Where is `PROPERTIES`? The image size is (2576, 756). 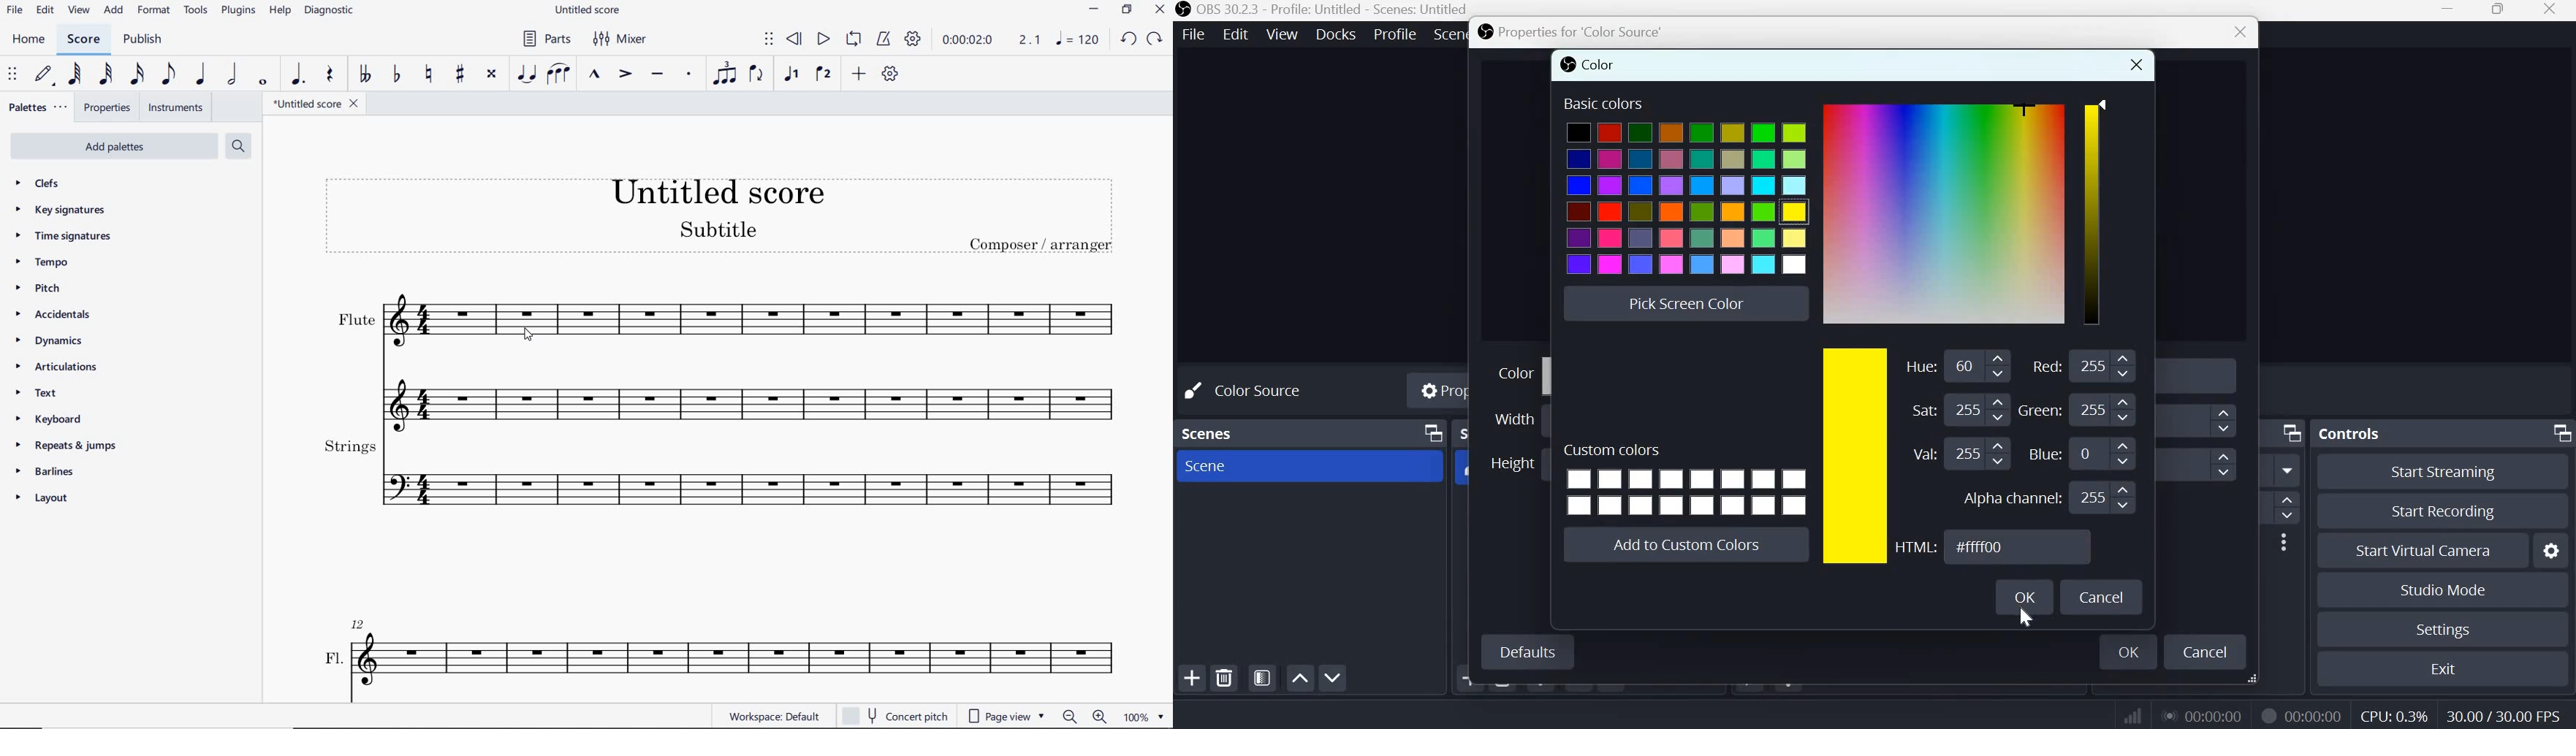
PROPERTIES is located at coordinates (109, 108).